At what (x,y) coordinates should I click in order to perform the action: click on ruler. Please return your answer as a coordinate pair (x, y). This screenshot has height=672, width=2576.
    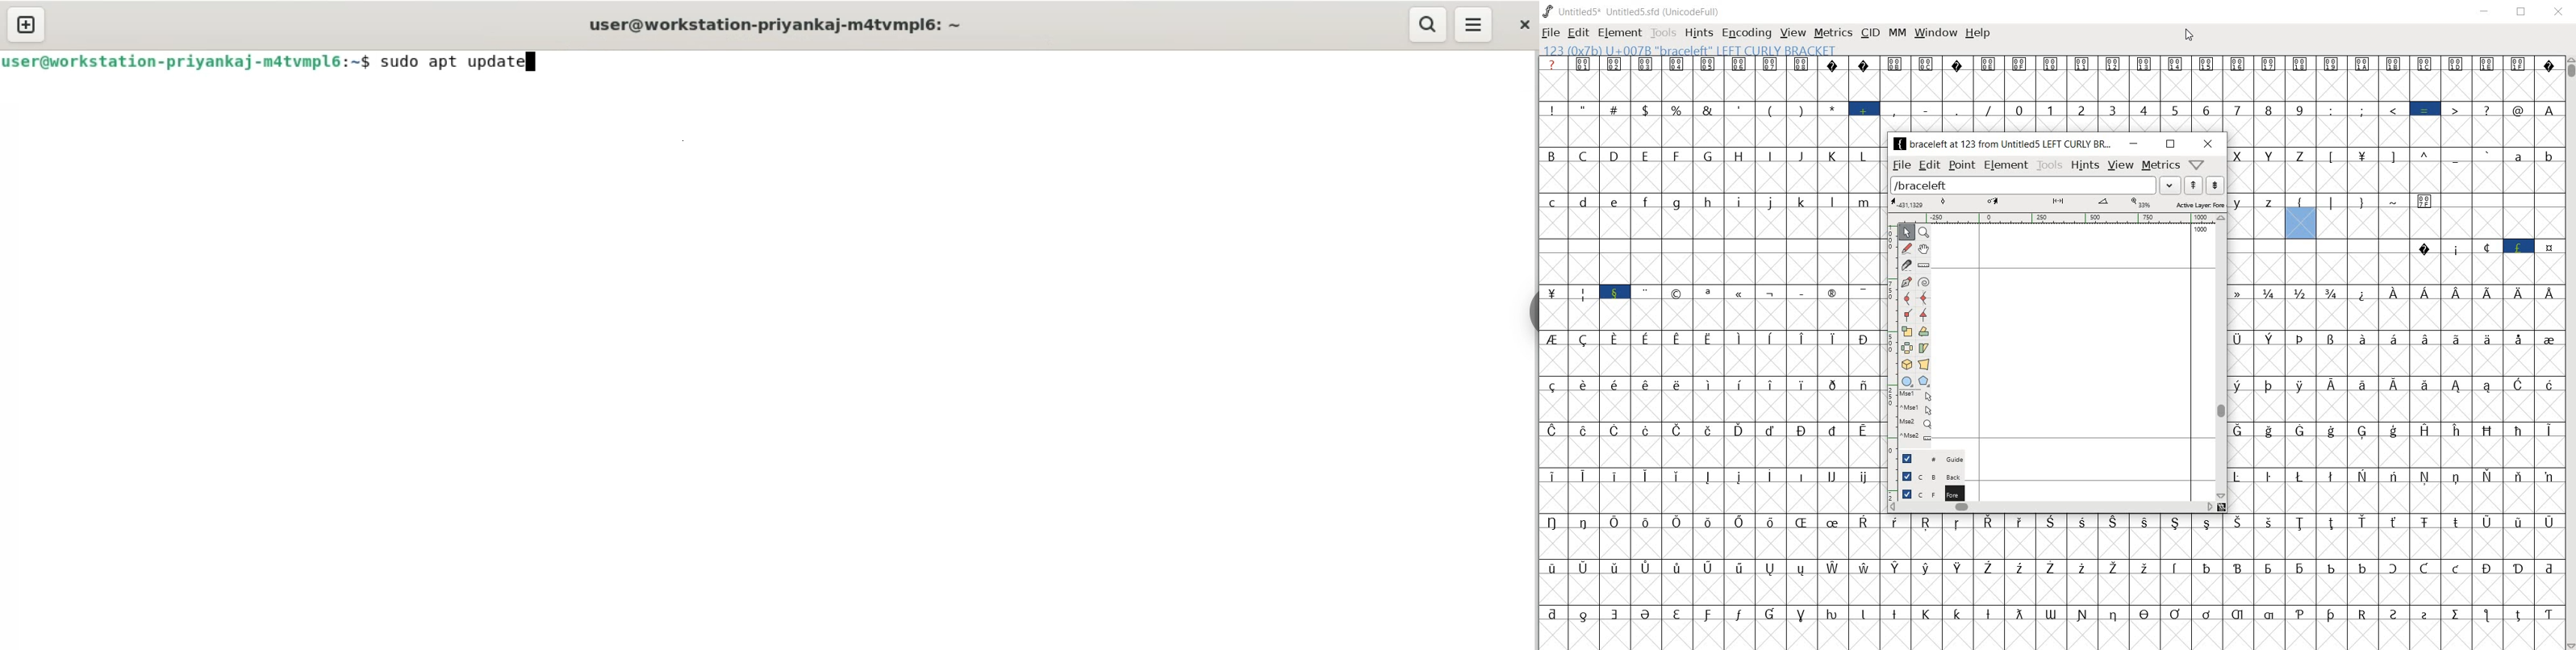
    Looking at the image, I should click on (2062, 218).